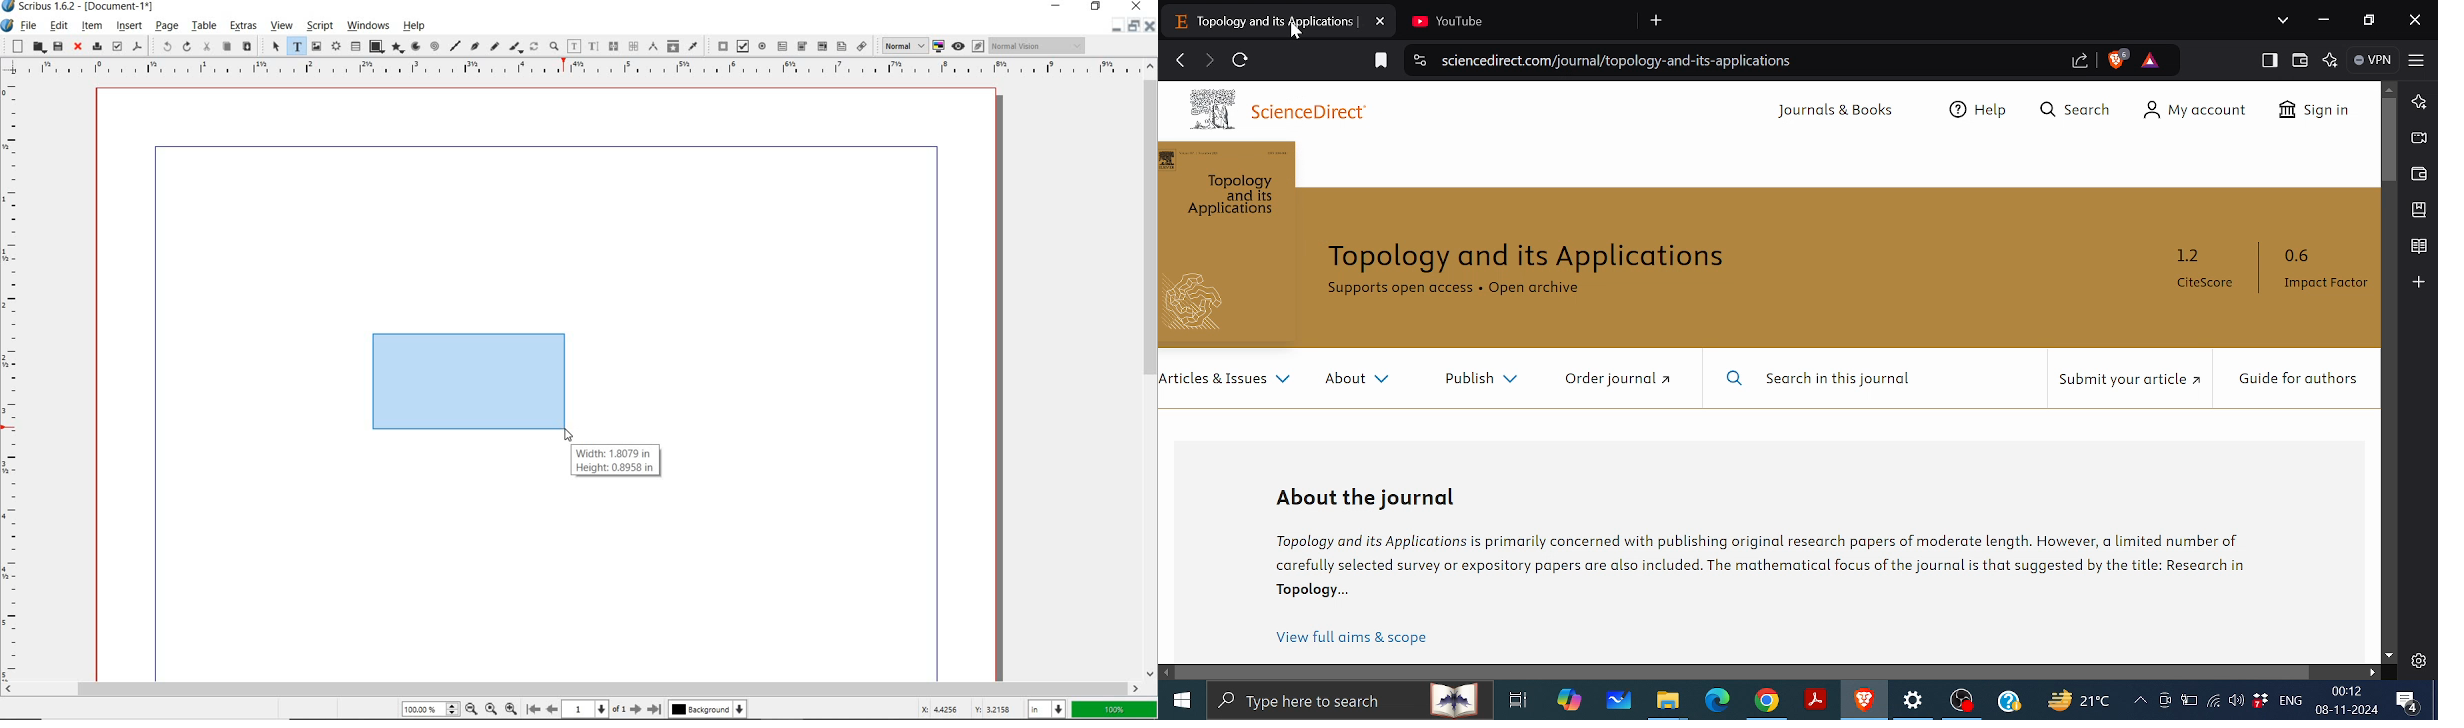 This screenshot has height=728, width=2464. What do you see at coordinates (1117, 26) in the screenshot?
I see `Restore Down` at bounding box center [1117, 26].